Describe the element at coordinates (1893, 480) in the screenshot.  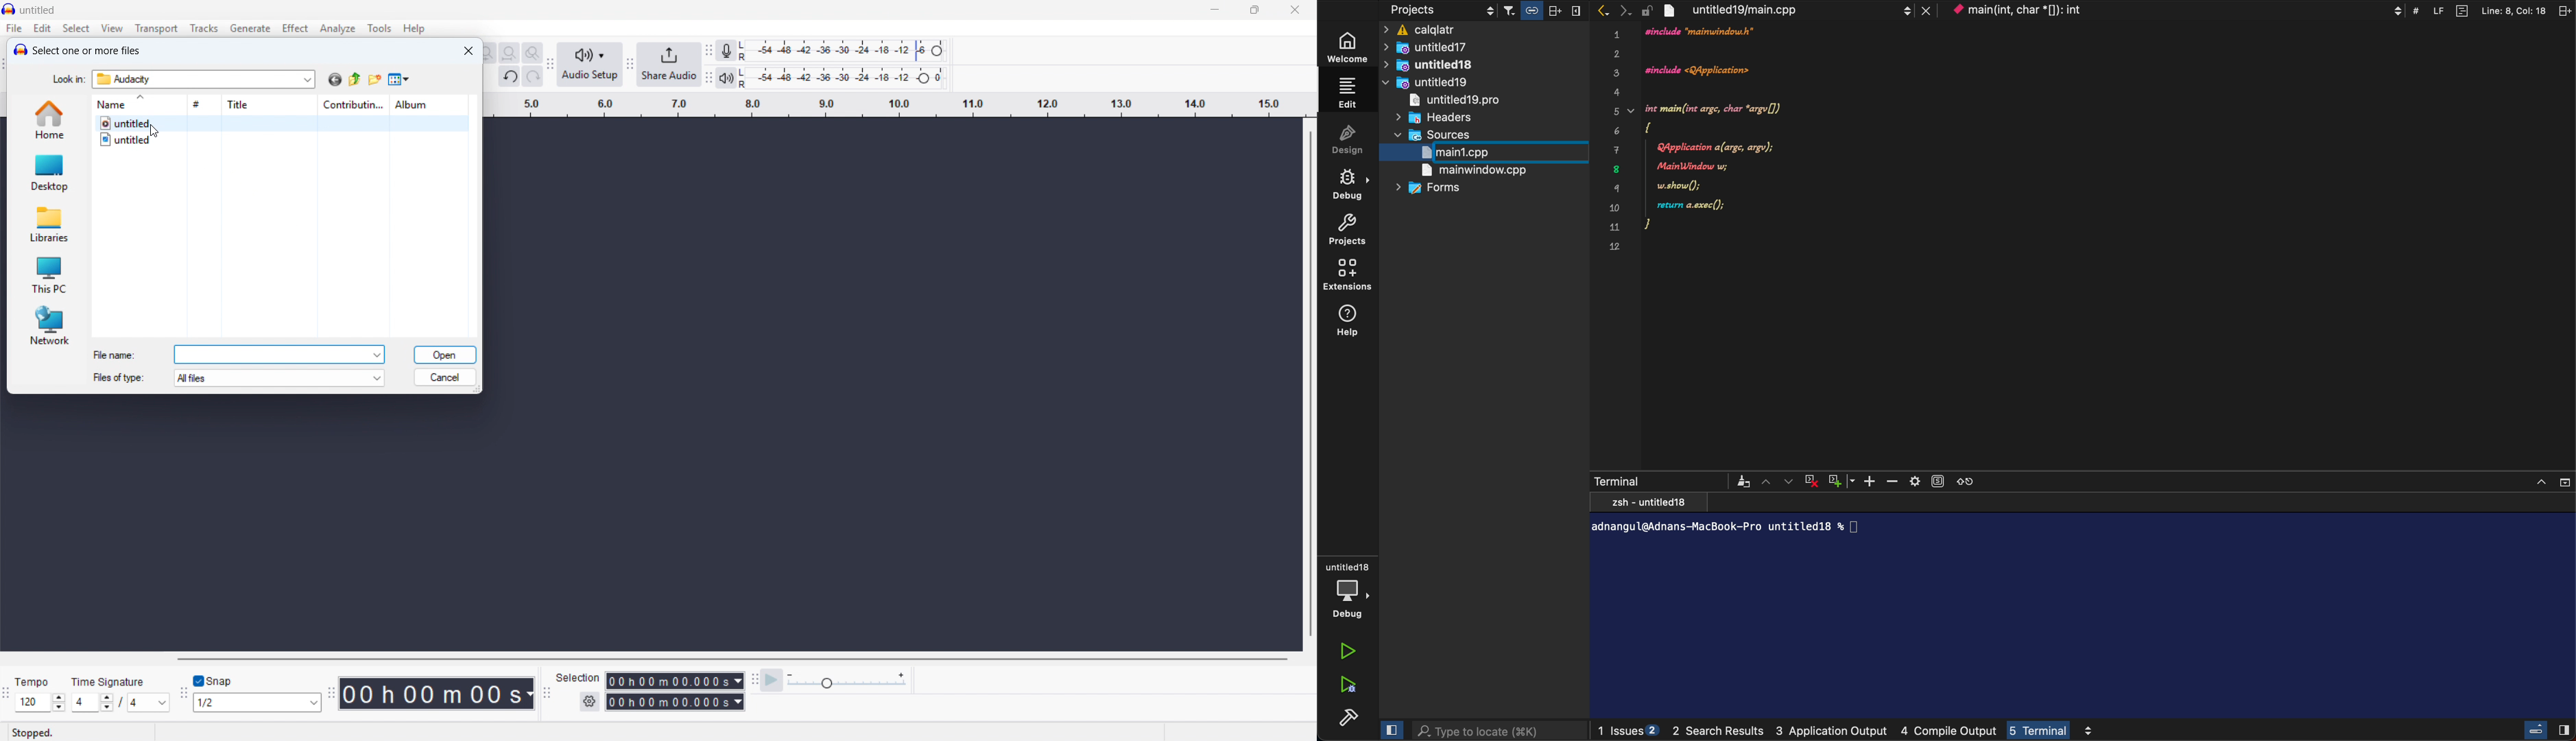
I see `Minus` at that location.